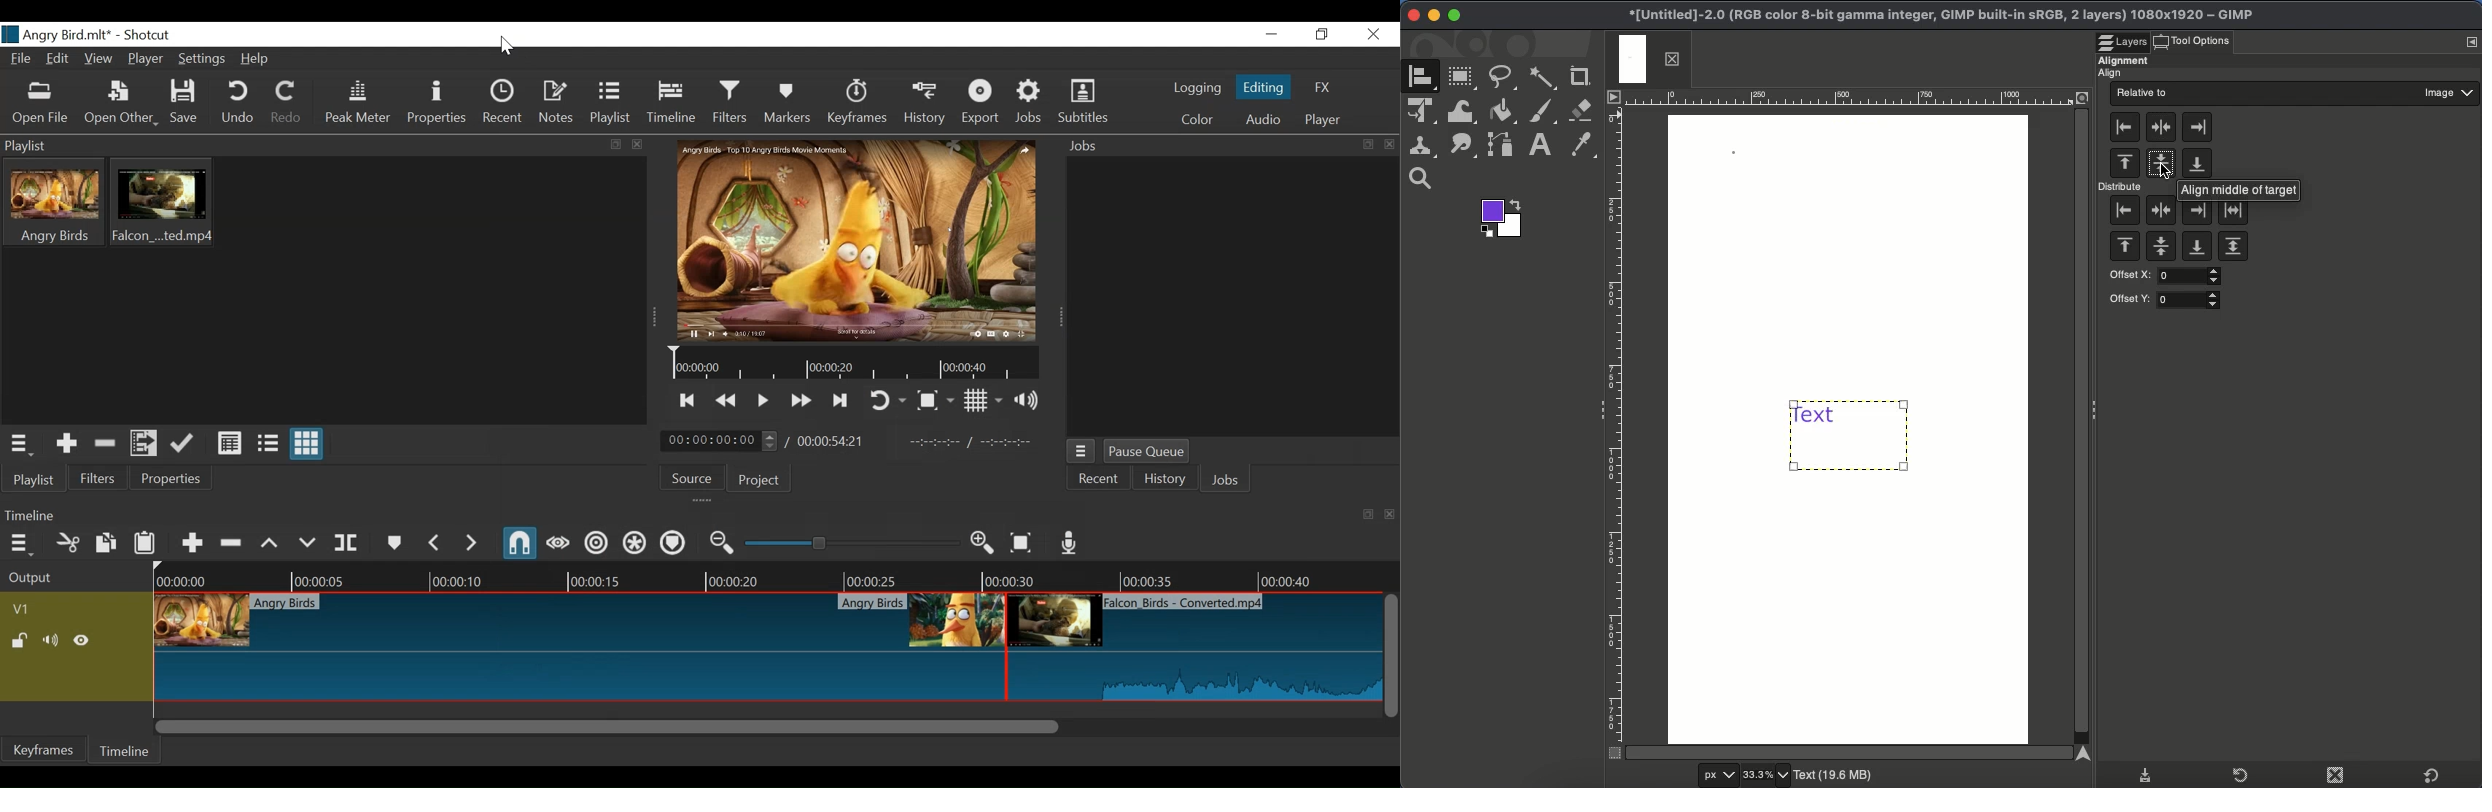 Image resolution: width=2492 pixels, height=812 pixels. I want to click on Export, so click(981, 102).